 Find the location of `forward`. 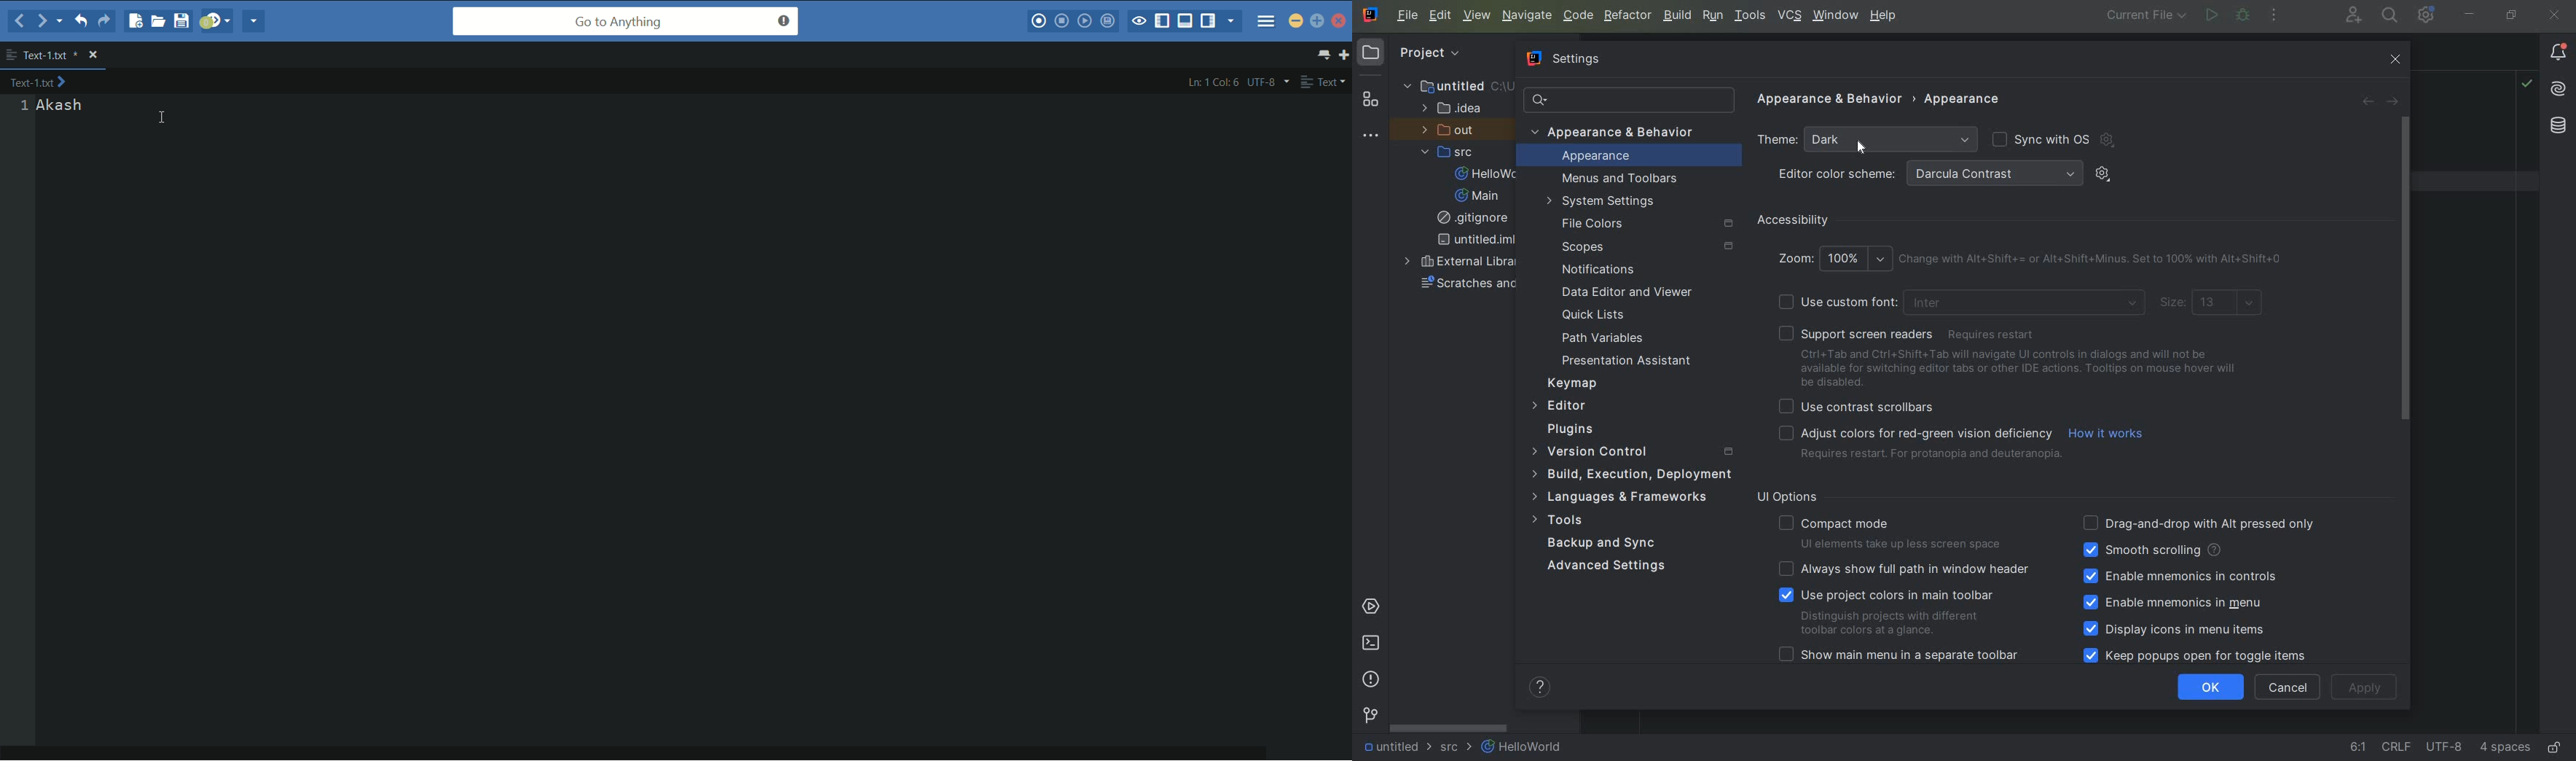

forward is located at coordinates (49, 22).